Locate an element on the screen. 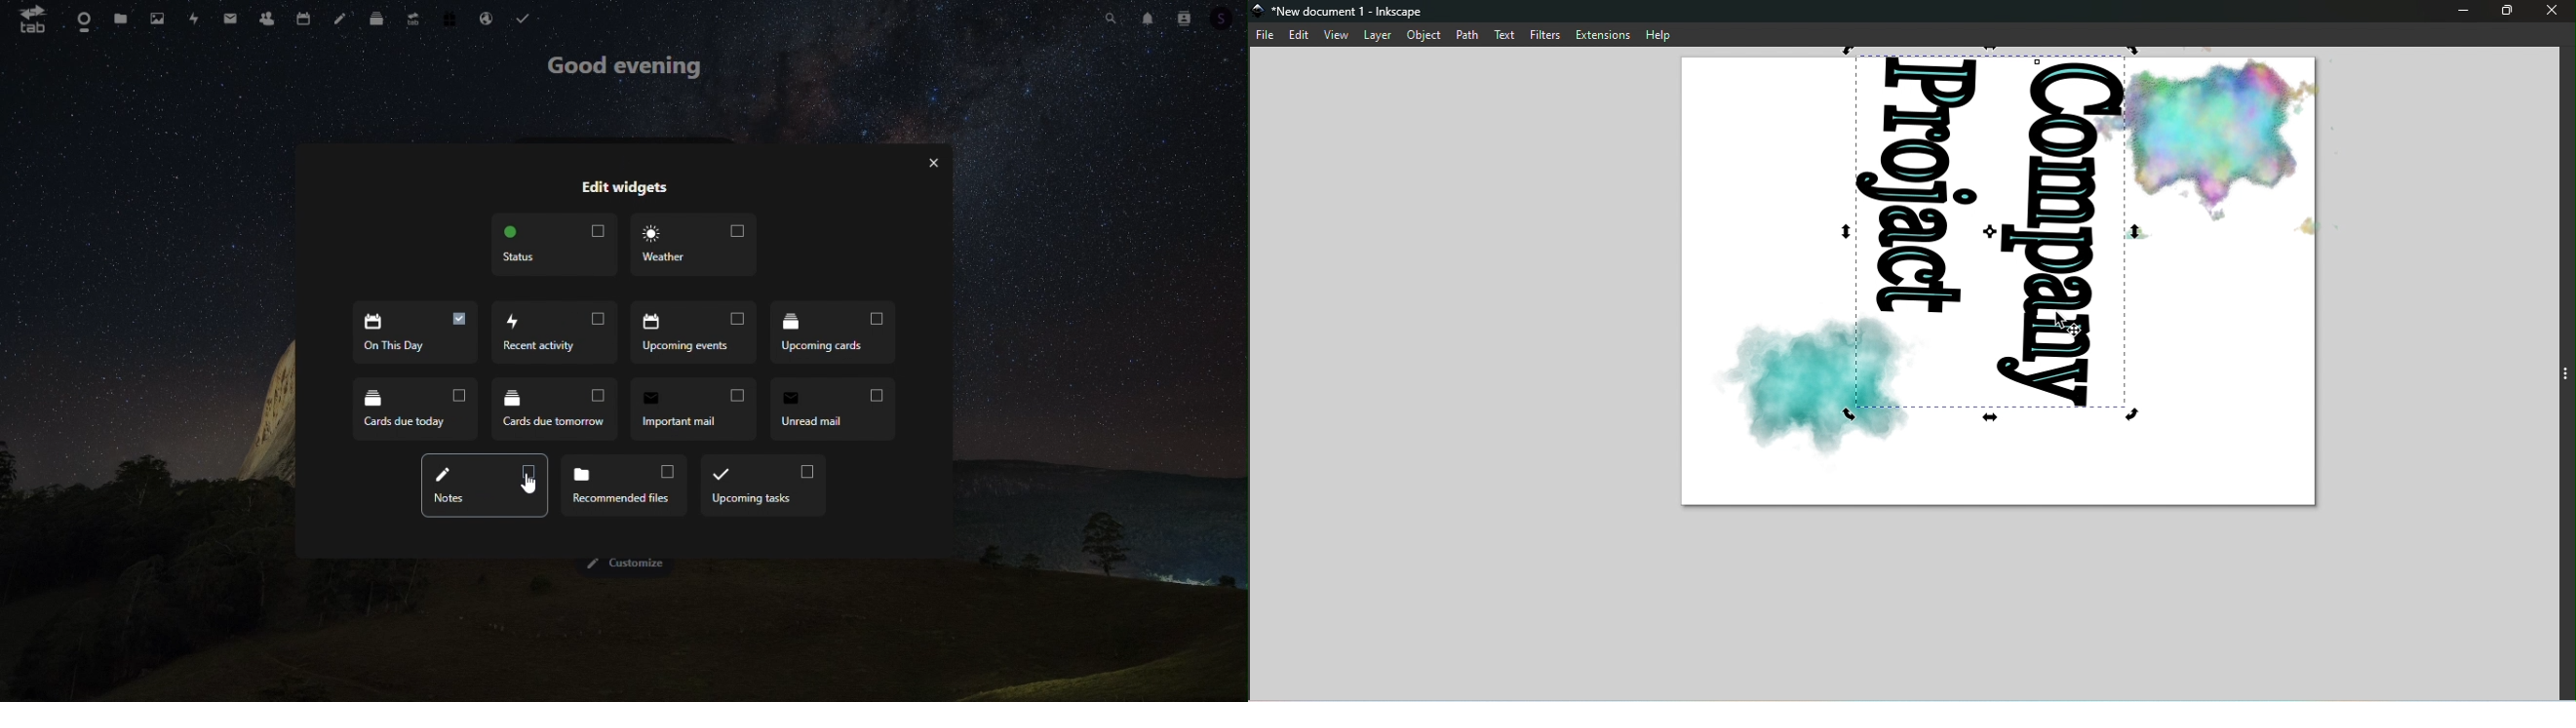 The width and height of the screenshot is (2576, 728). Close is located at coordinates (935, 163).